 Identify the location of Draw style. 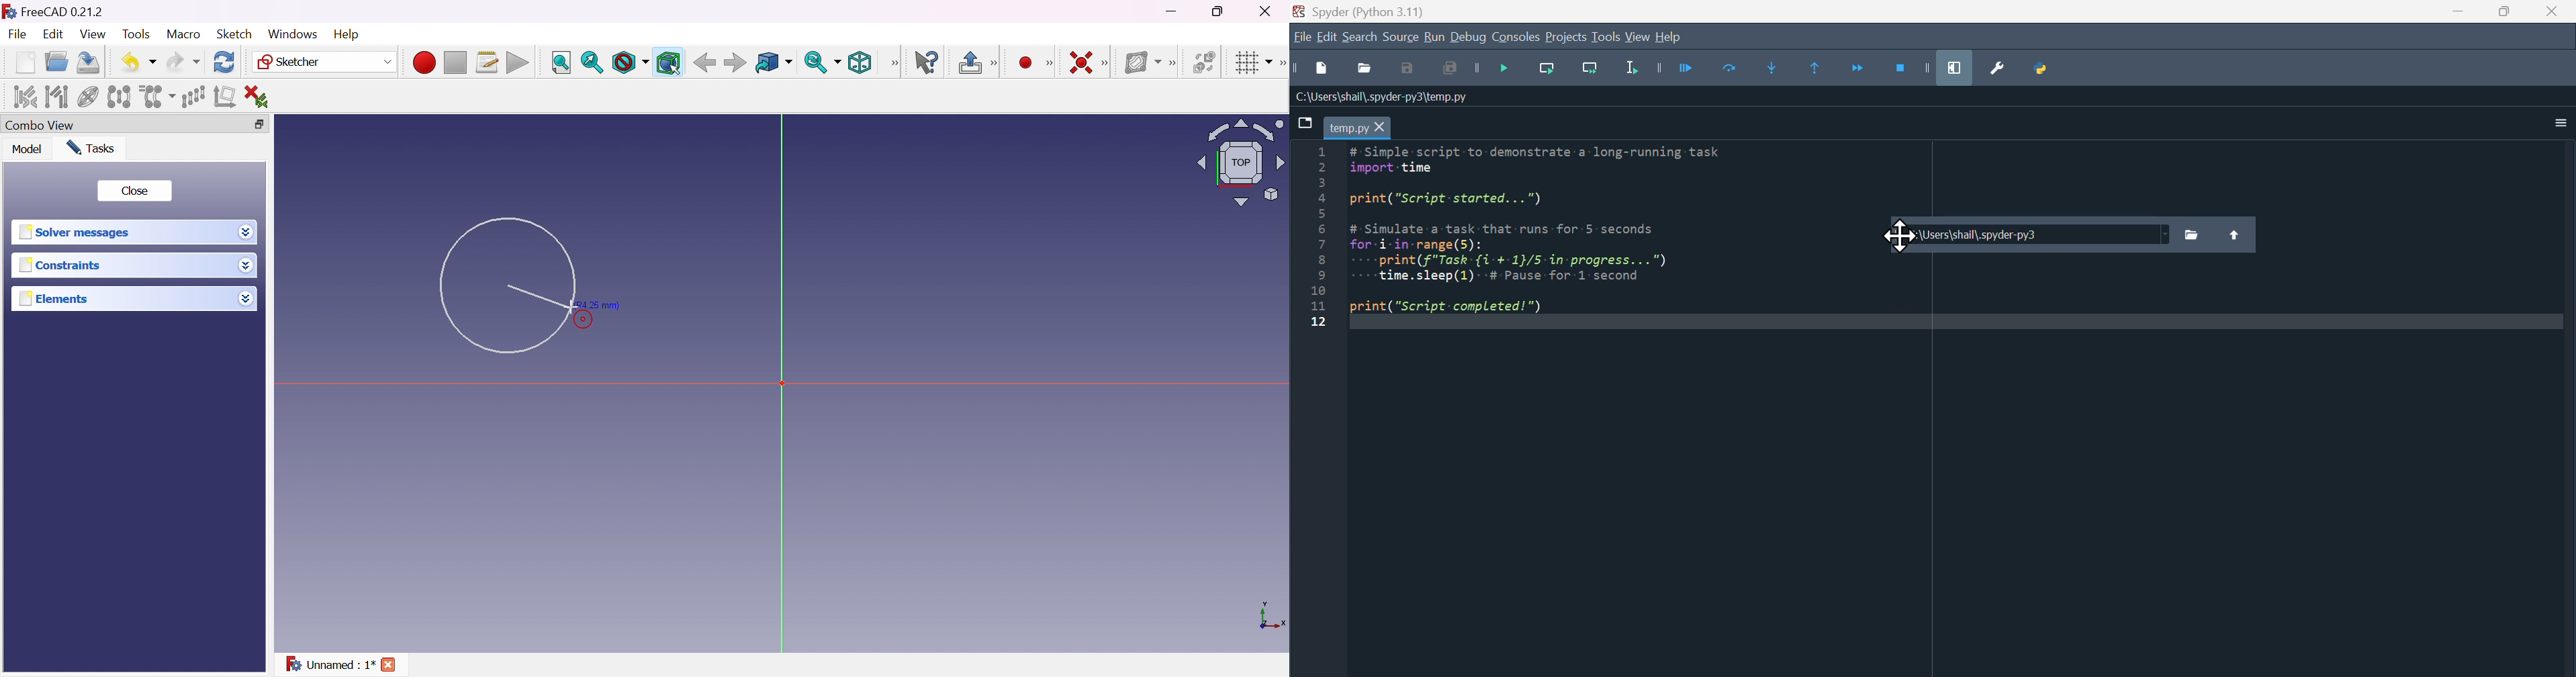
(631, 63).